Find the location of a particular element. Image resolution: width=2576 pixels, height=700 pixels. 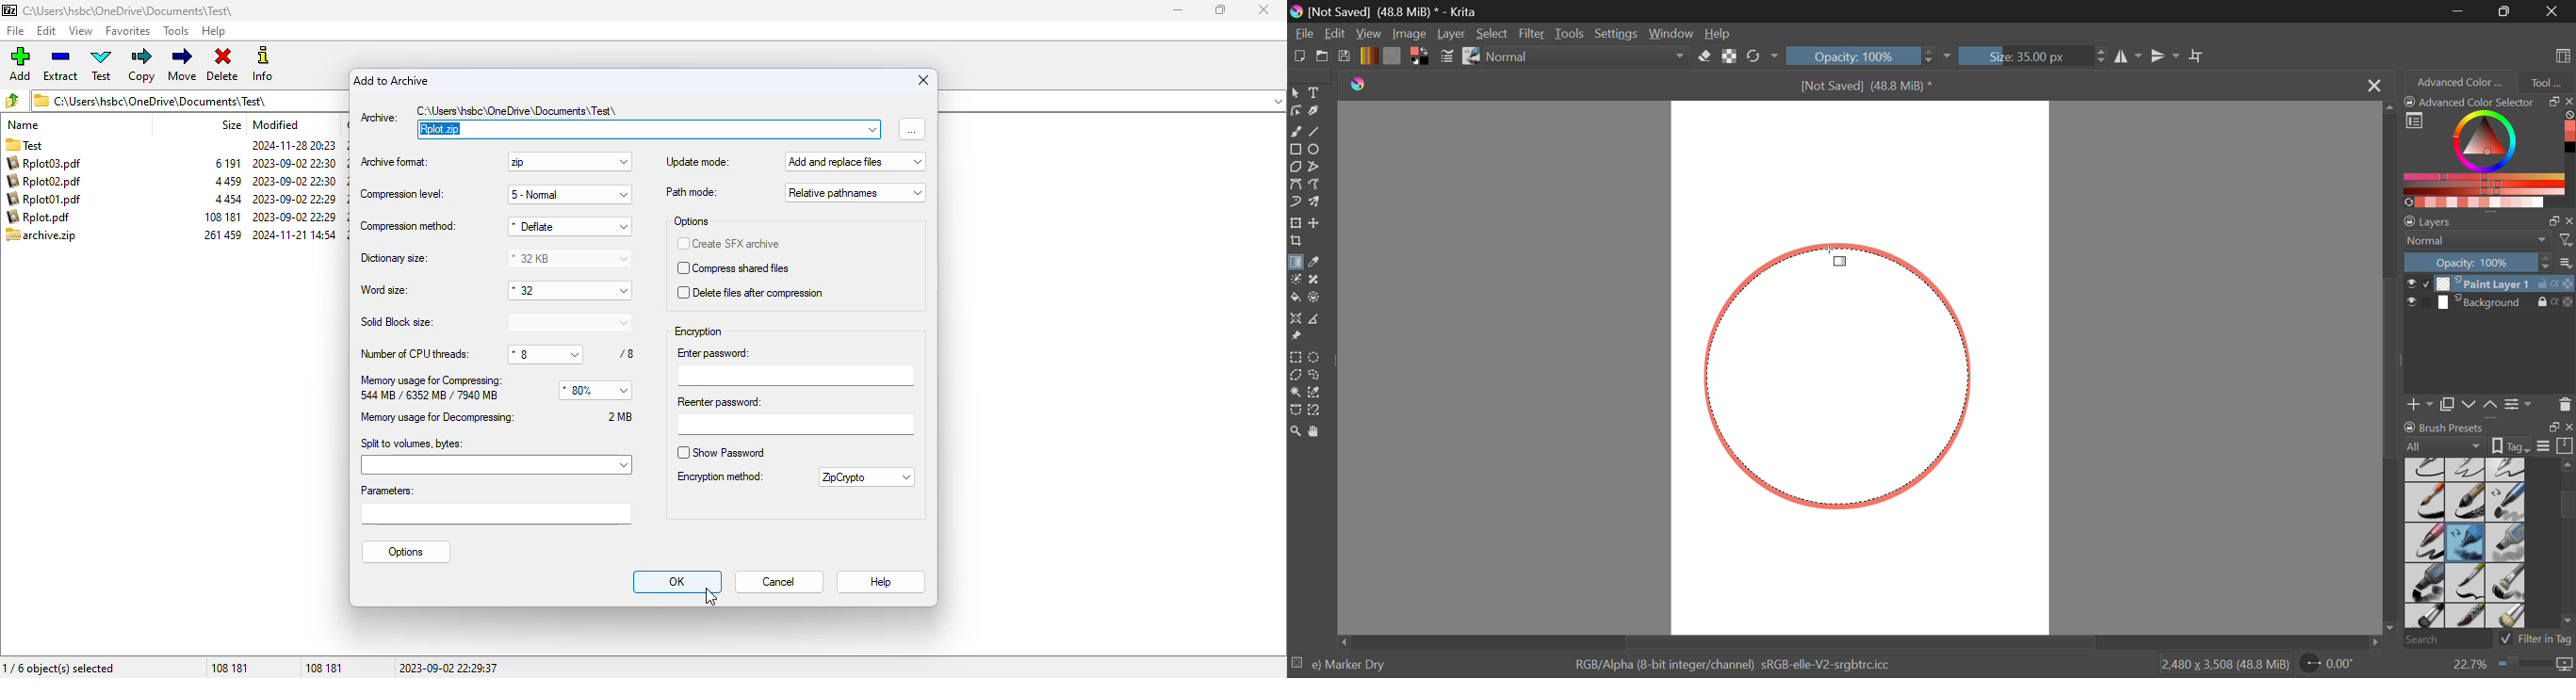

word size: * 32 is located at coordinates (493, 290).